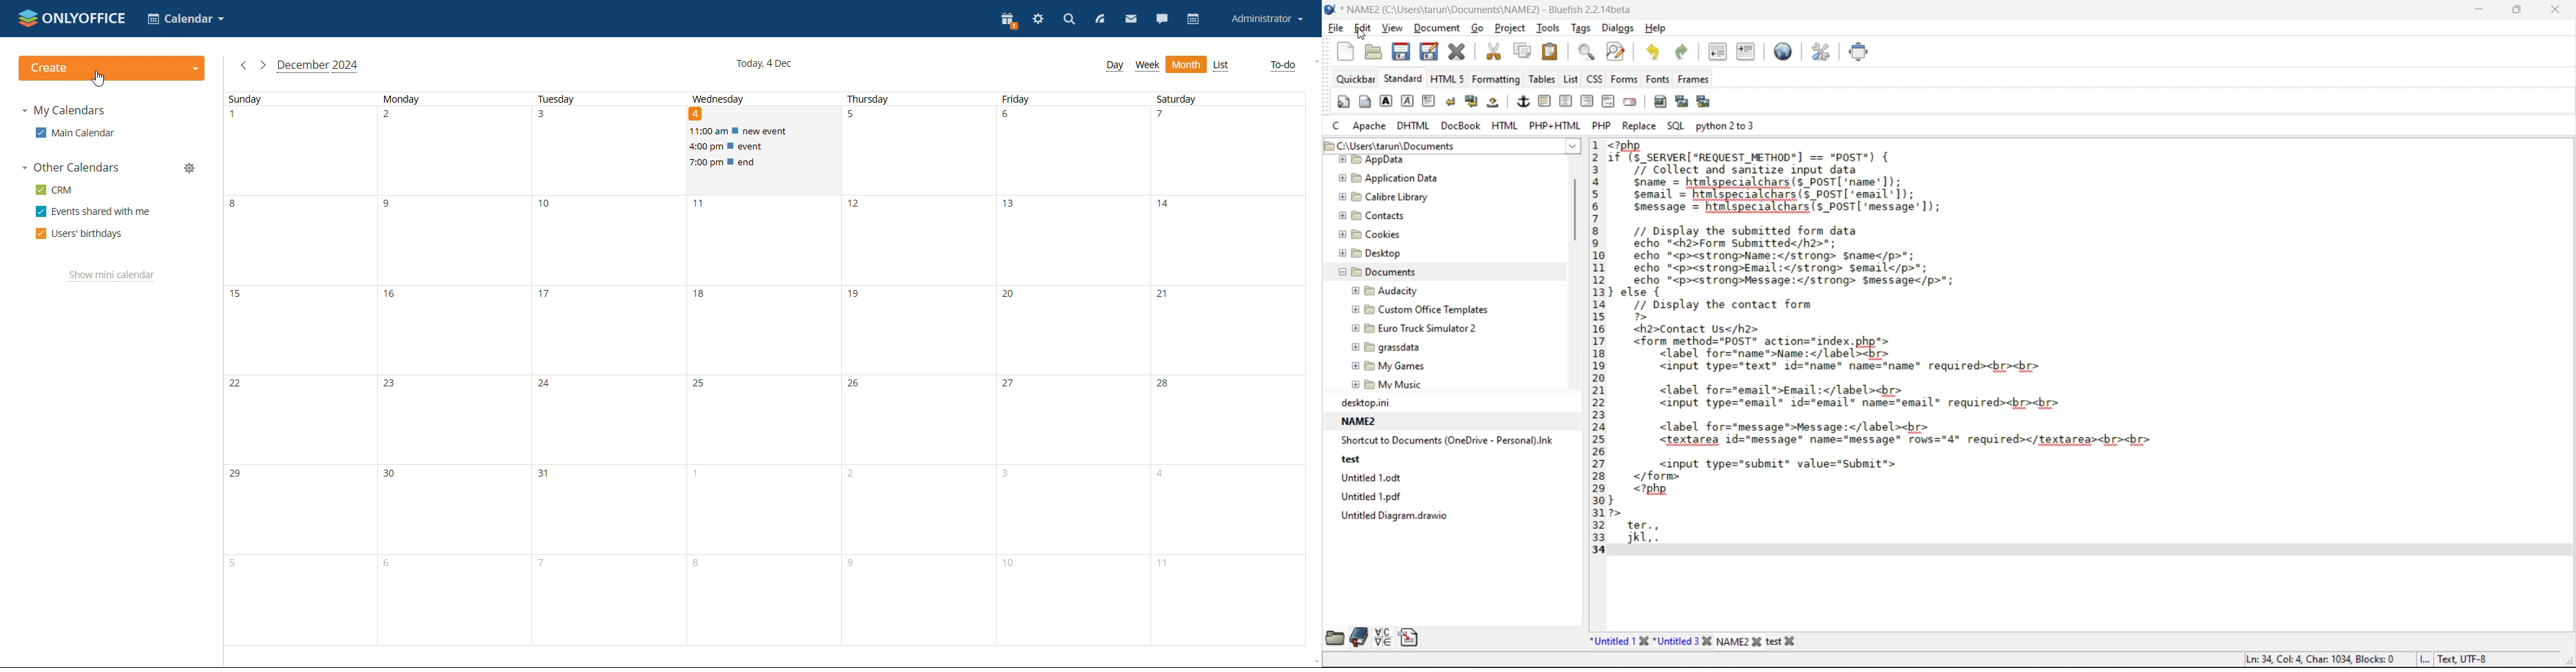  What do you see at coordinates (1442, 439) in the screenshot?
I see `‘Shortcut to Documents (OneDrive - Personal).Ink` at bounding box center [1442, 439].